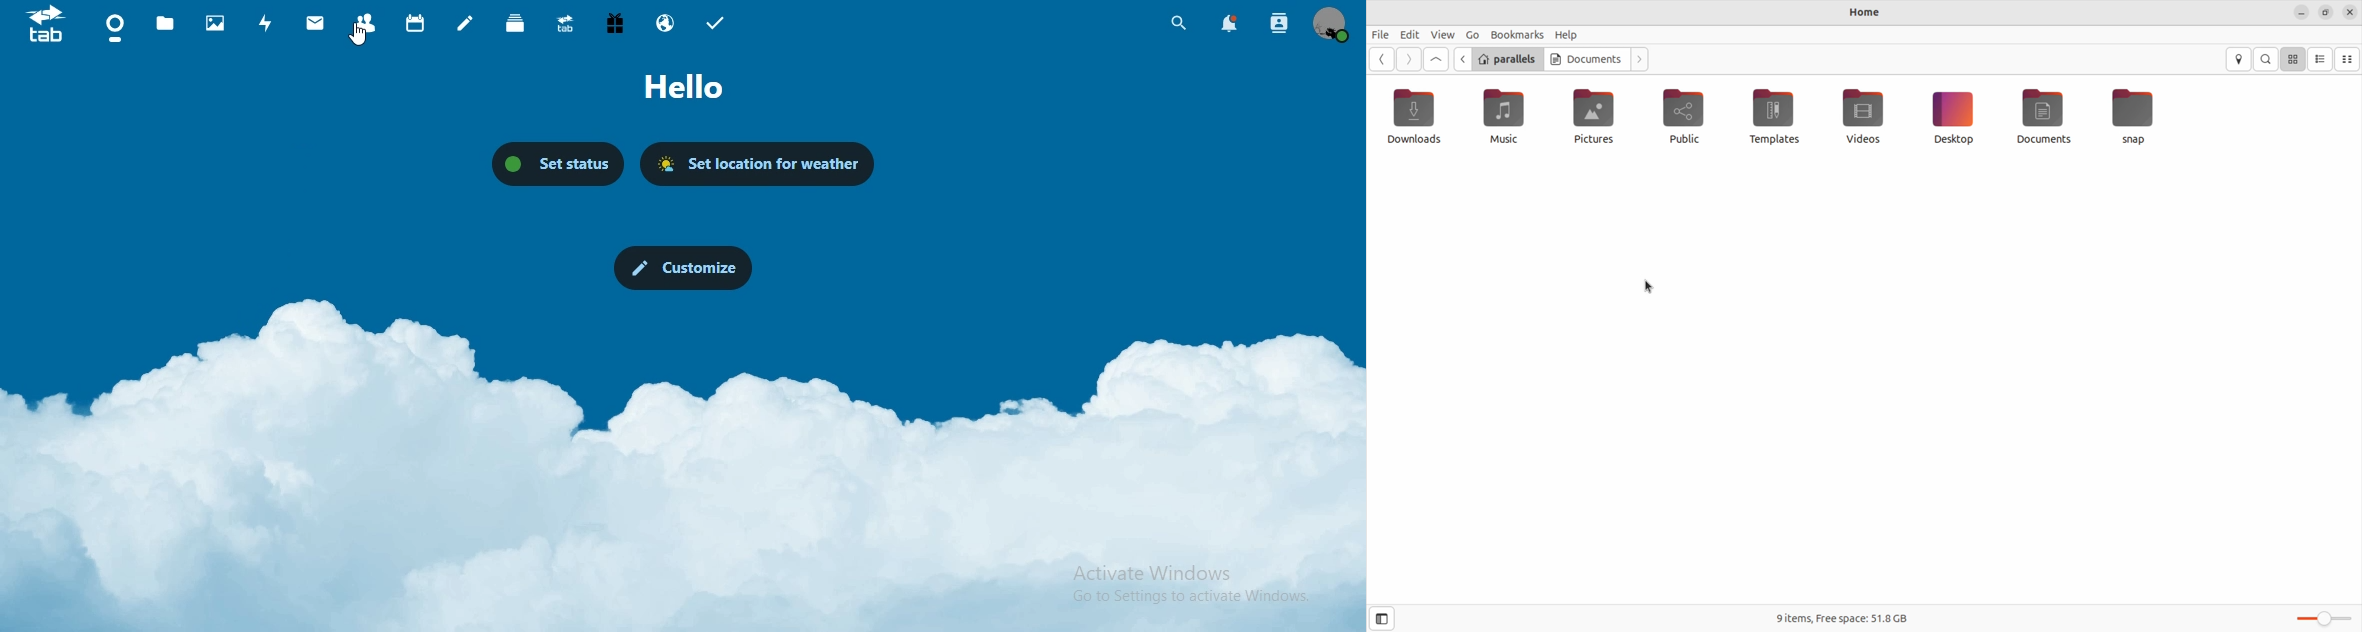 The image size is (2380, 644). What do you see at coordinates (565, 22) in the screenshot?
I see `synology` at bounding box center [565, 22].